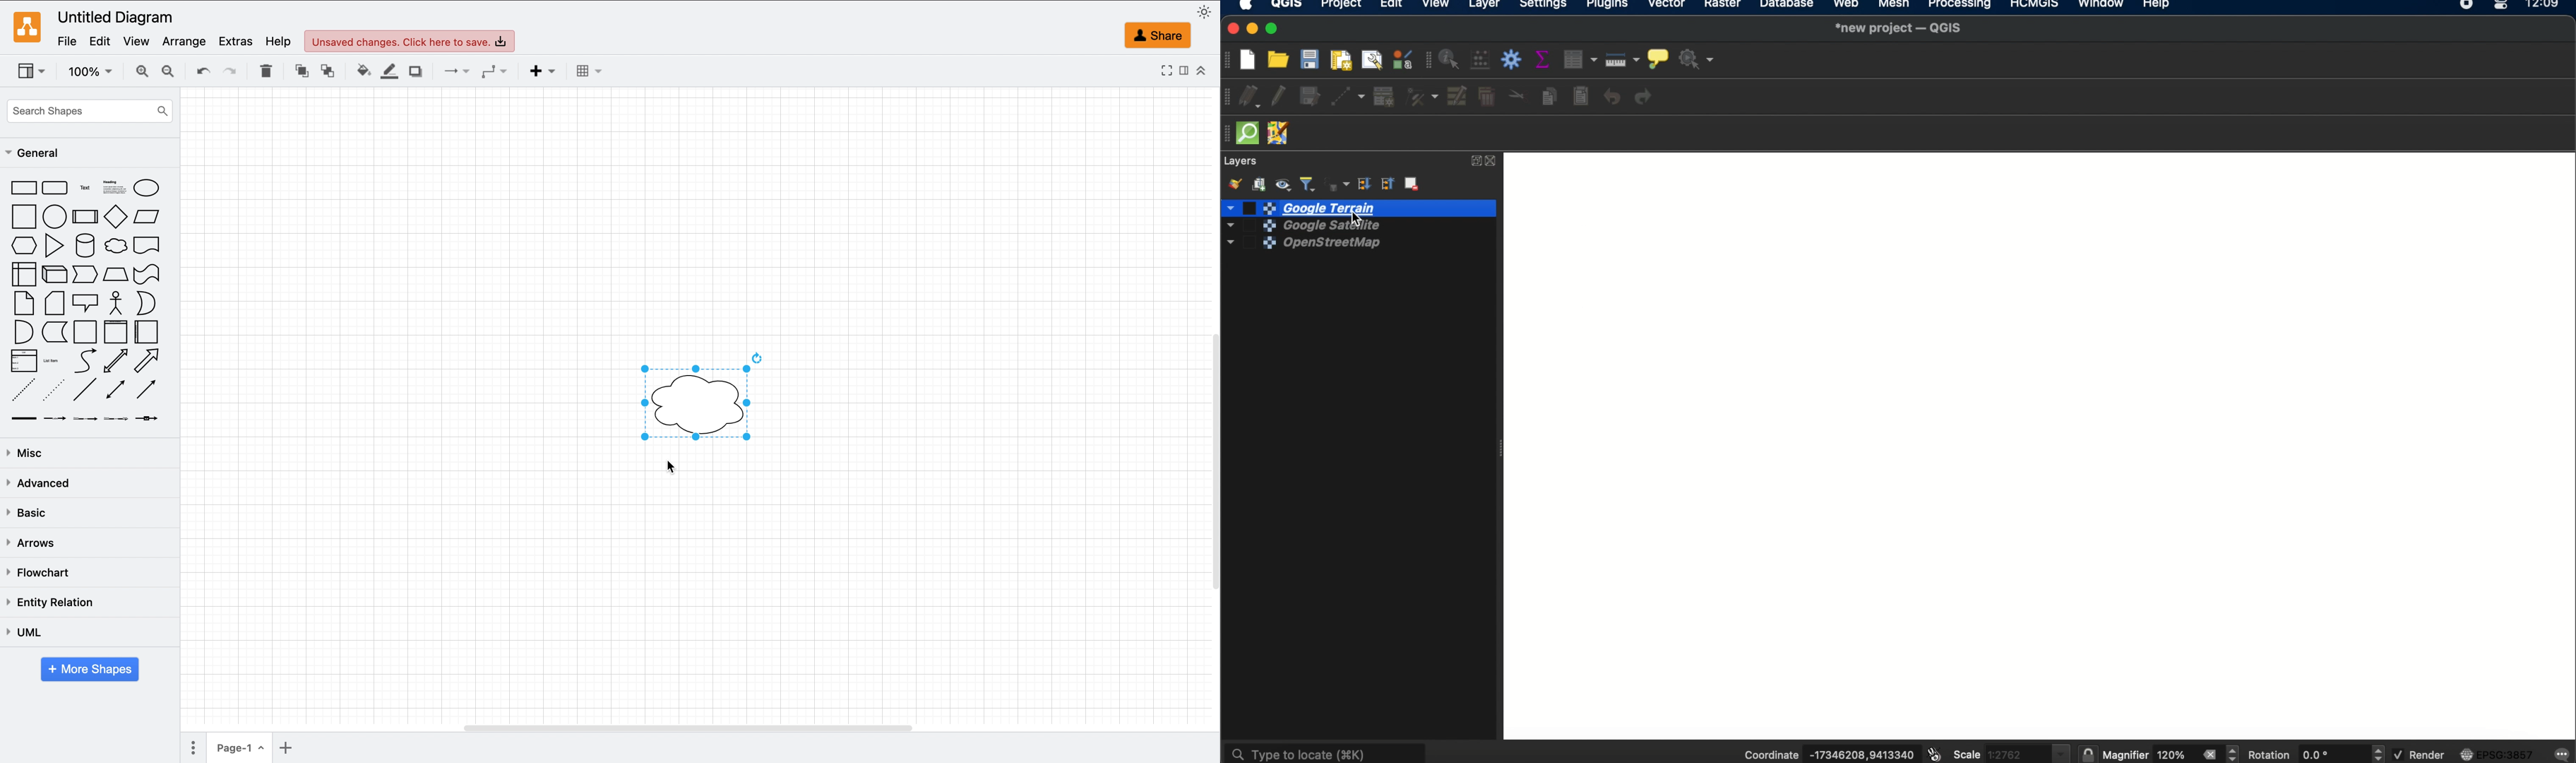 The width and height of the screenshot is (2576, 784). What do you see at coordinates (452, 72) in the screenshot?
I see `connetors` at bounding box center [452, 72].